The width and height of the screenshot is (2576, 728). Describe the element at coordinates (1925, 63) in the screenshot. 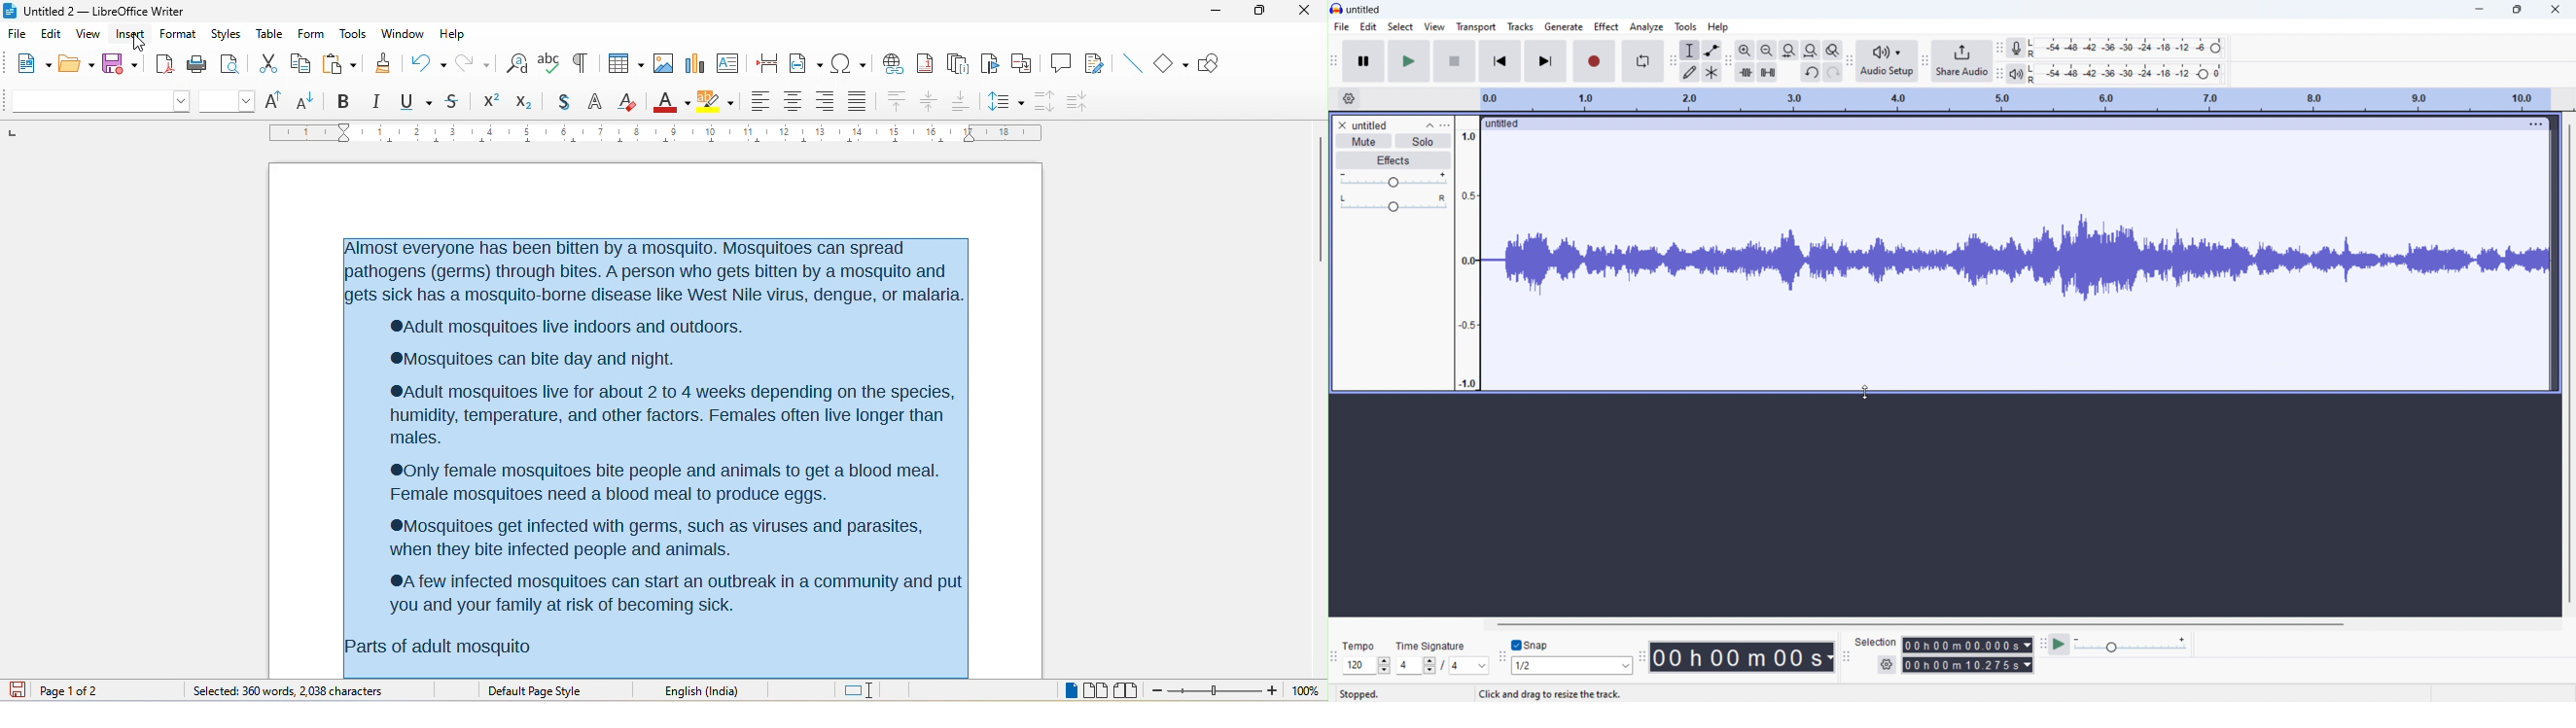

I see `share audio toolbar` at that location.